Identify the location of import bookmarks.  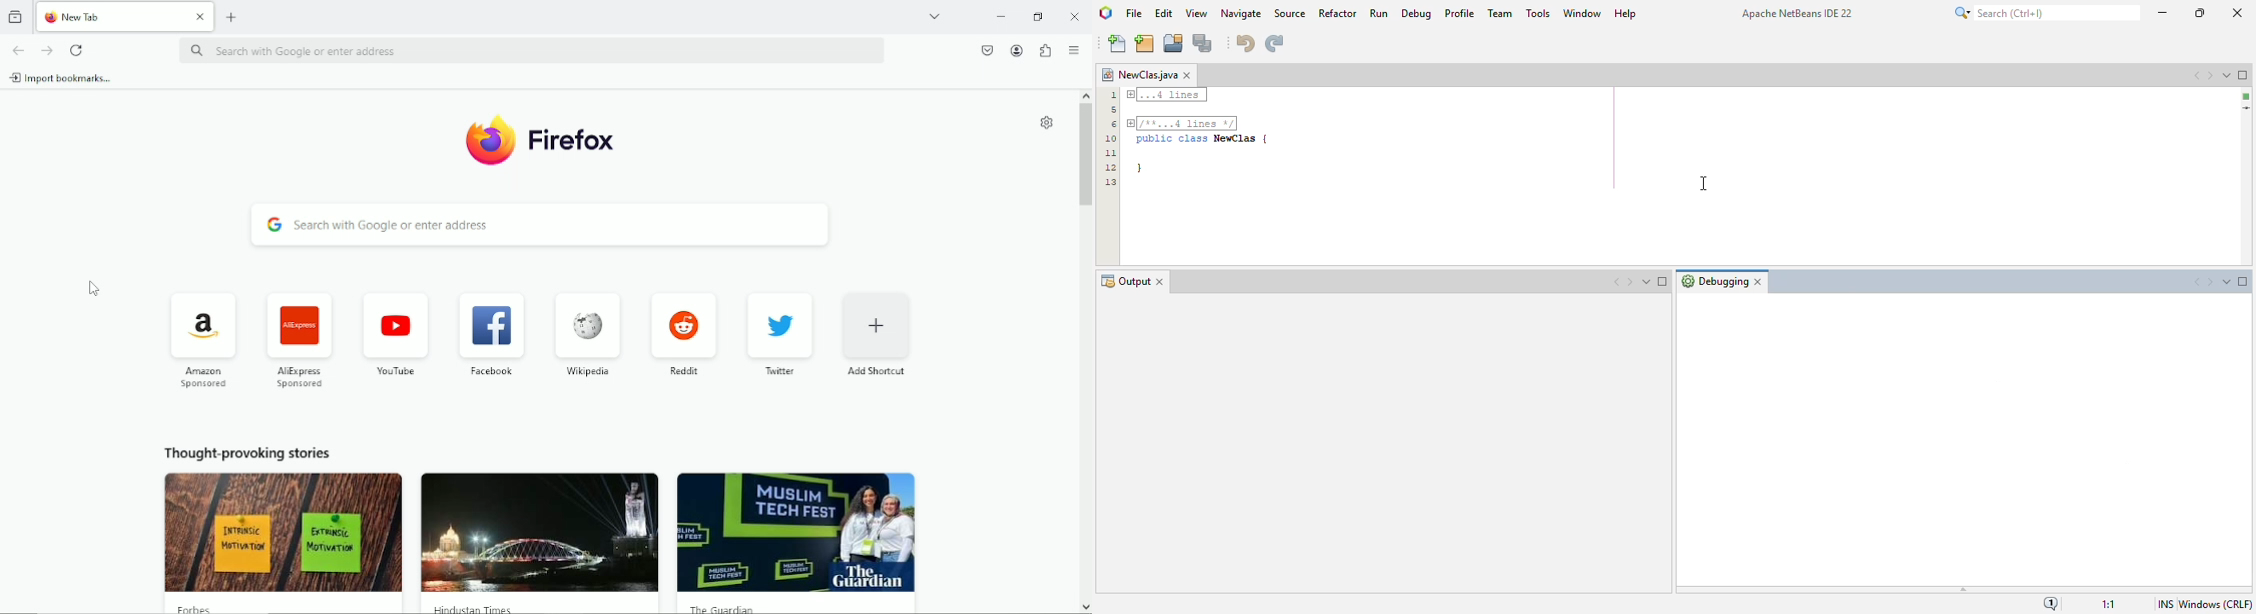
(68, 78).